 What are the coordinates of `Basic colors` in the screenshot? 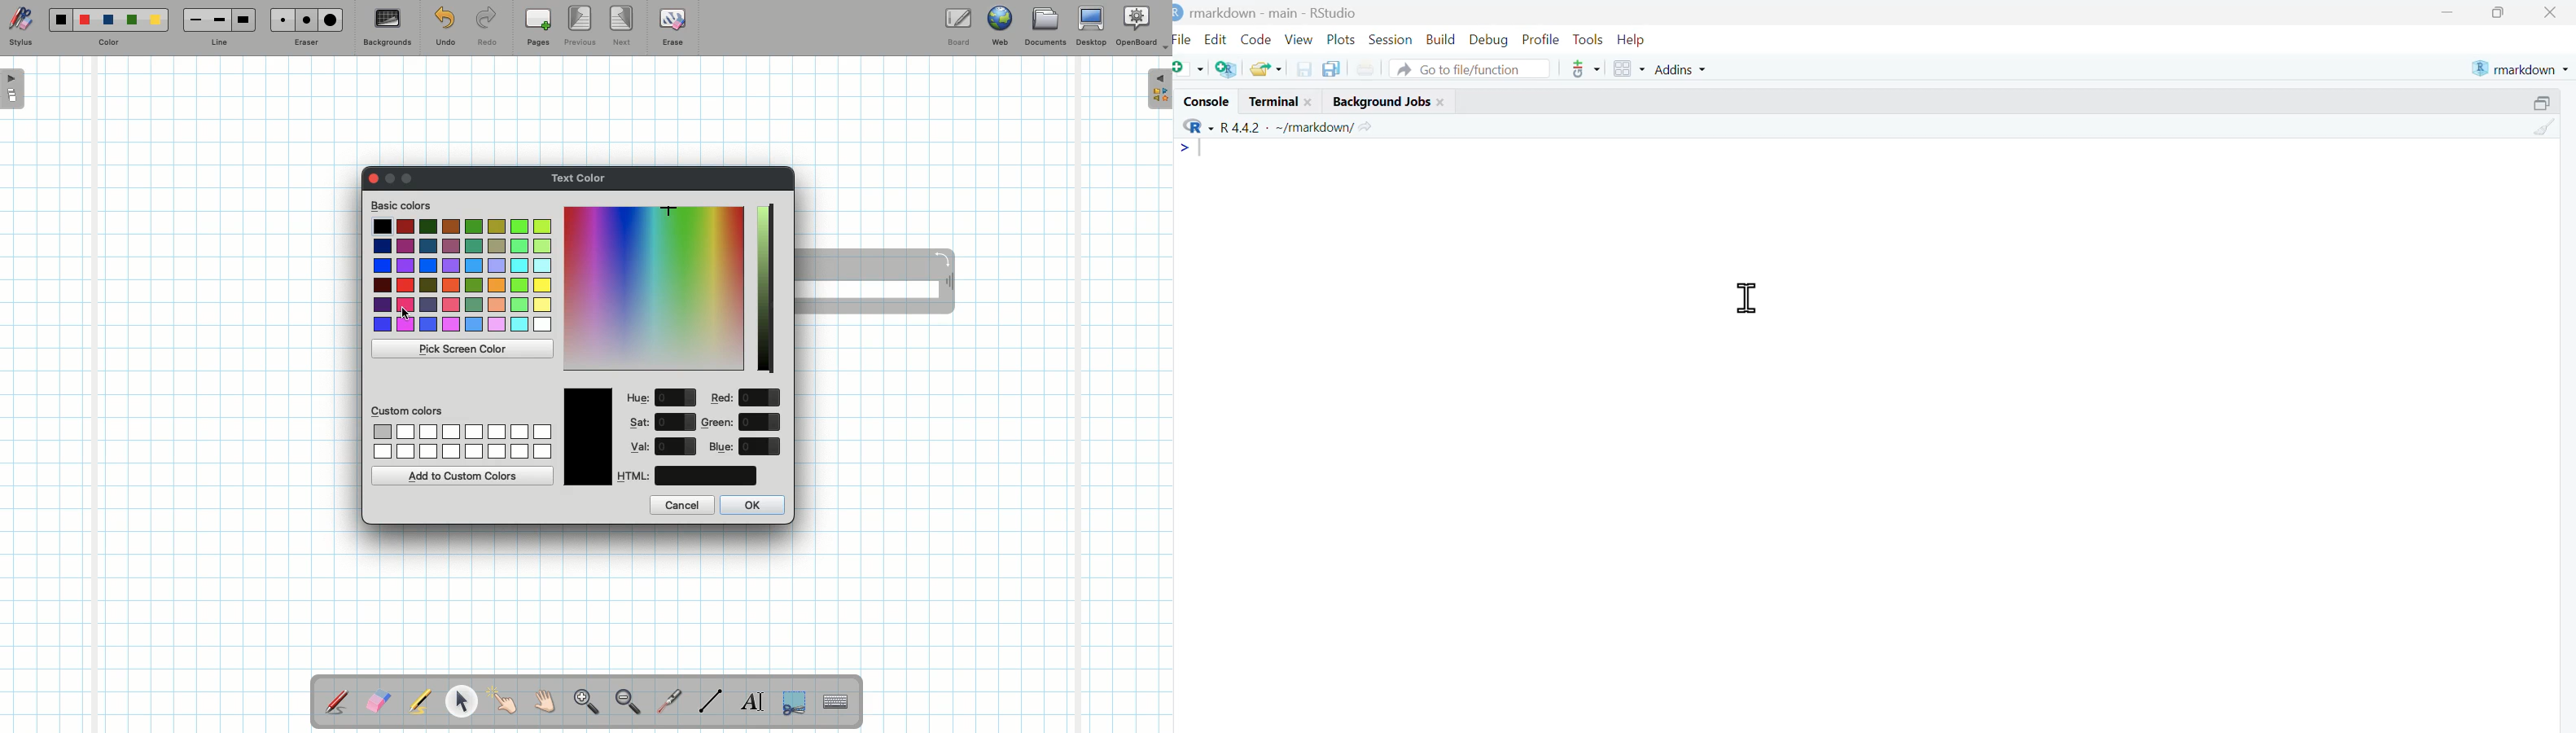 It's located at (402, 204).